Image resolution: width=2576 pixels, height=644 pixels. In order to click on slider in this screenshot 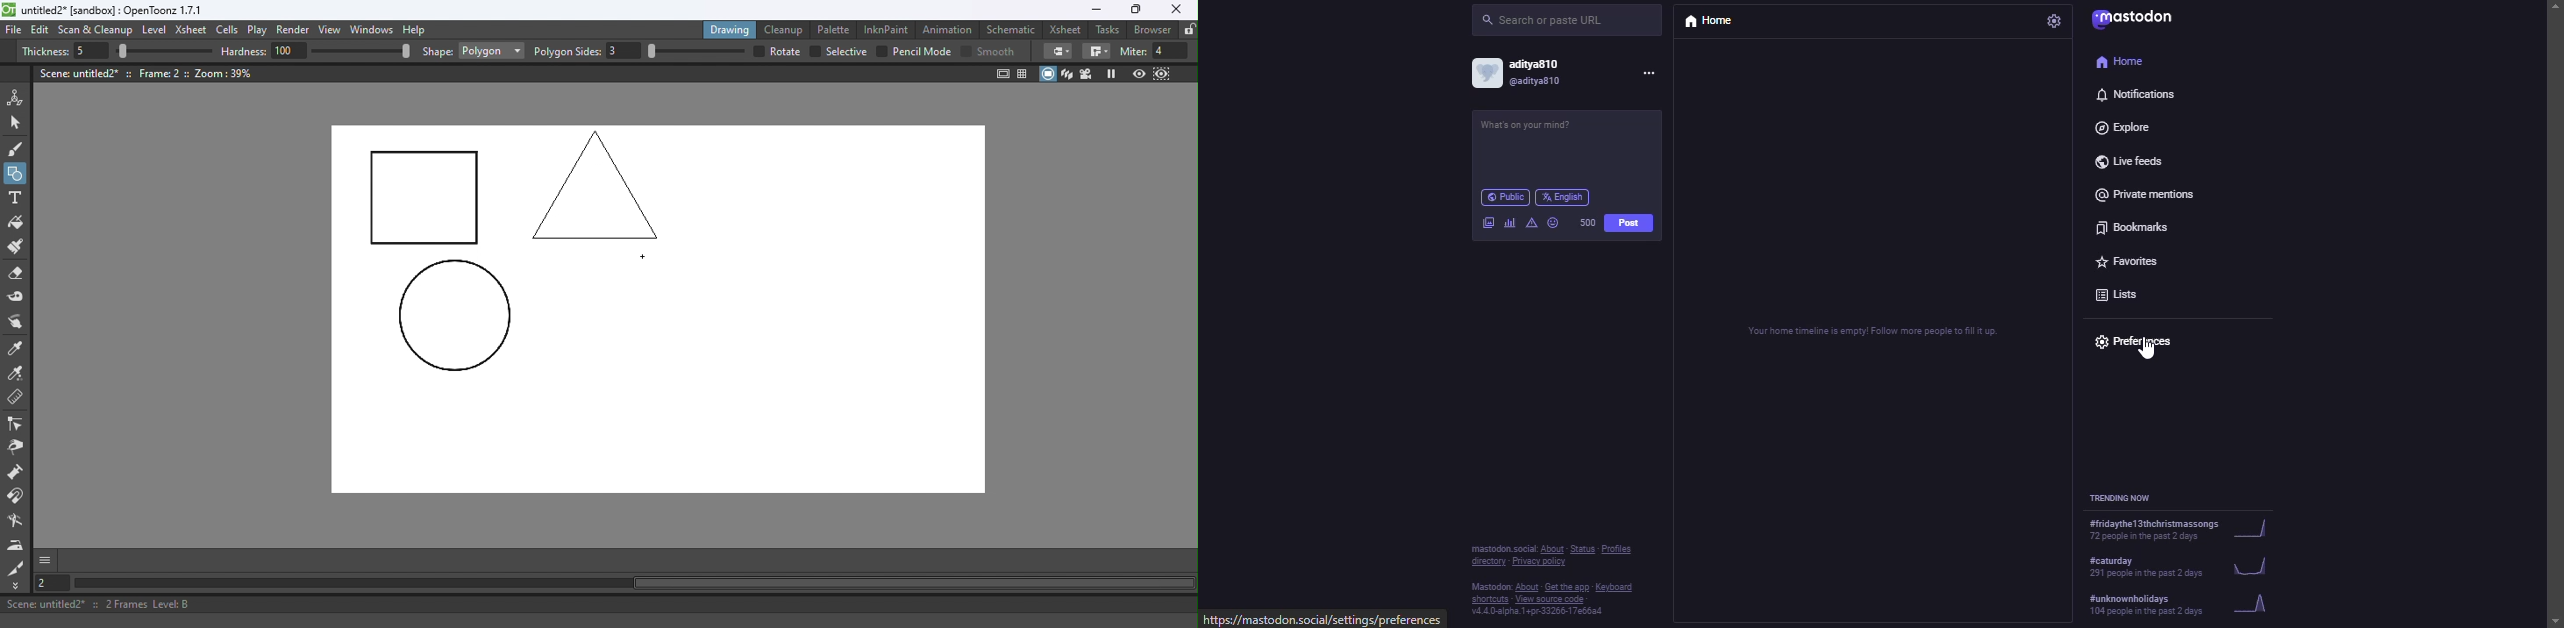, I will do `click(360, 50)`.